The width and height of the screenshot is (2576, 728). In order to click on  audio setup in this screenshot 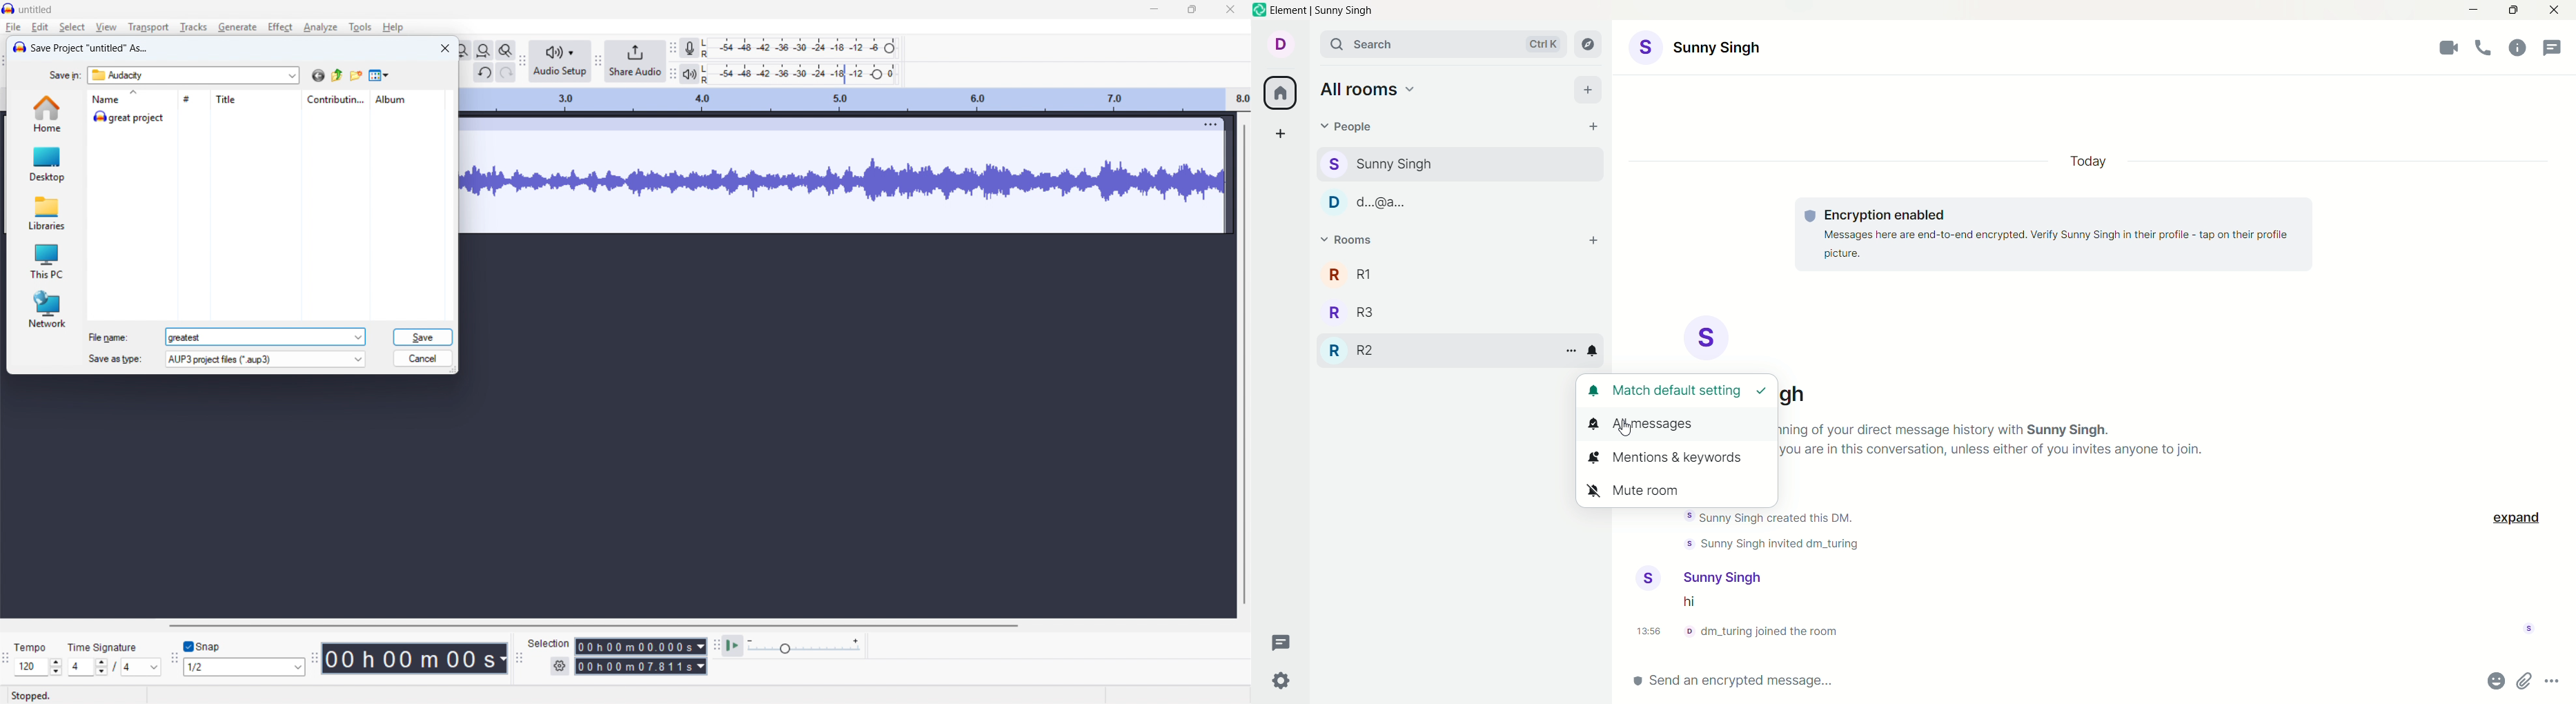, I will do `click(559, 61)`.